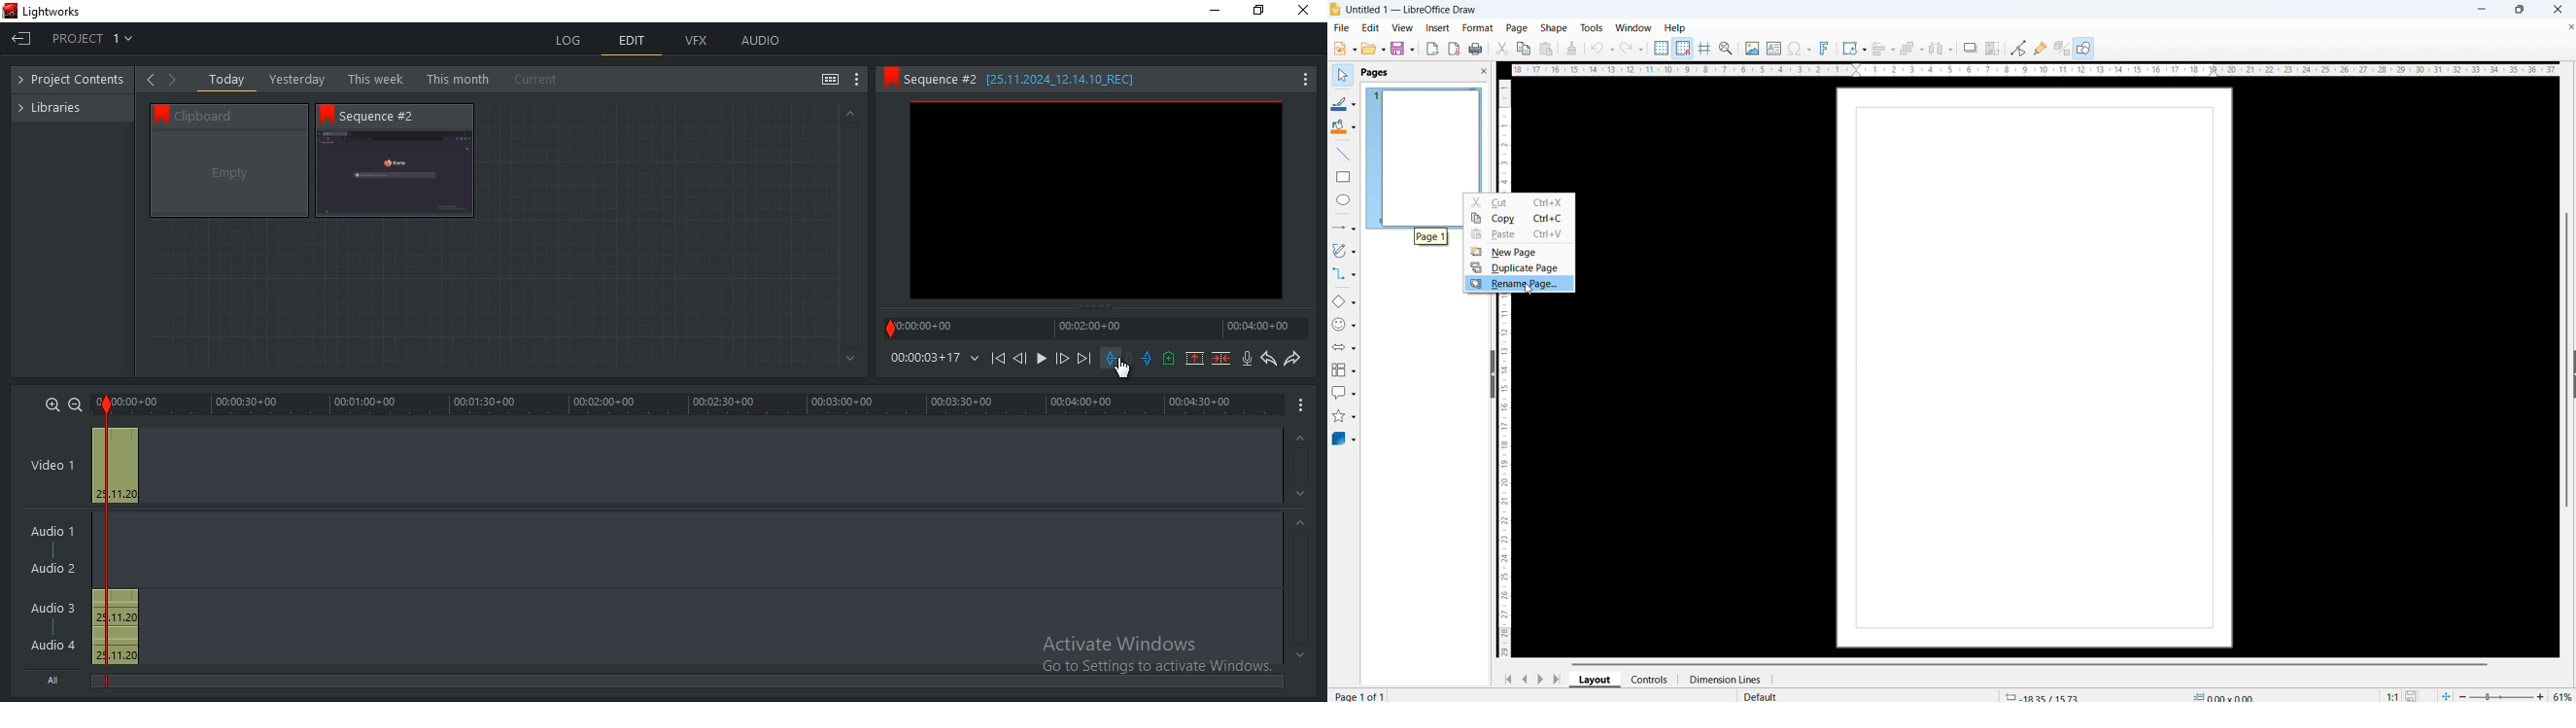 This screenshot has width=2576, height=728. What do you see at coordinates (1994, 48) in the screenshot?
I see `crop` at bounding box center [1994, 48].